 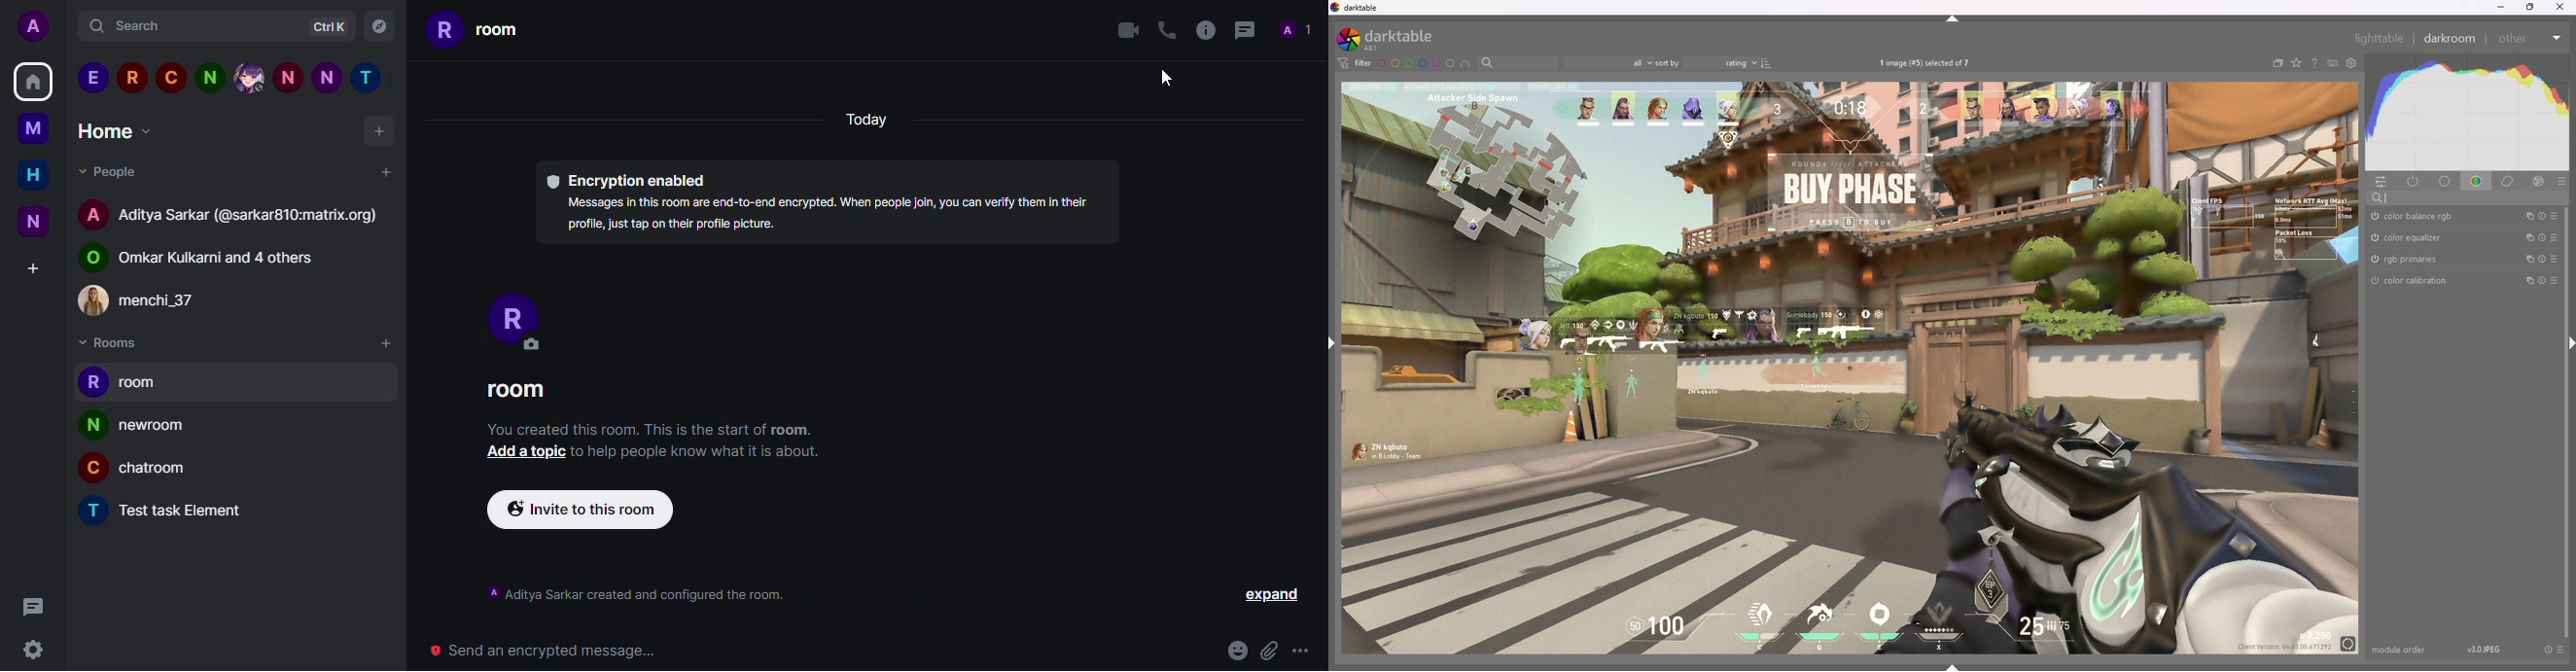 I want to click on multiple instances action, so click(x=2527, y=237).